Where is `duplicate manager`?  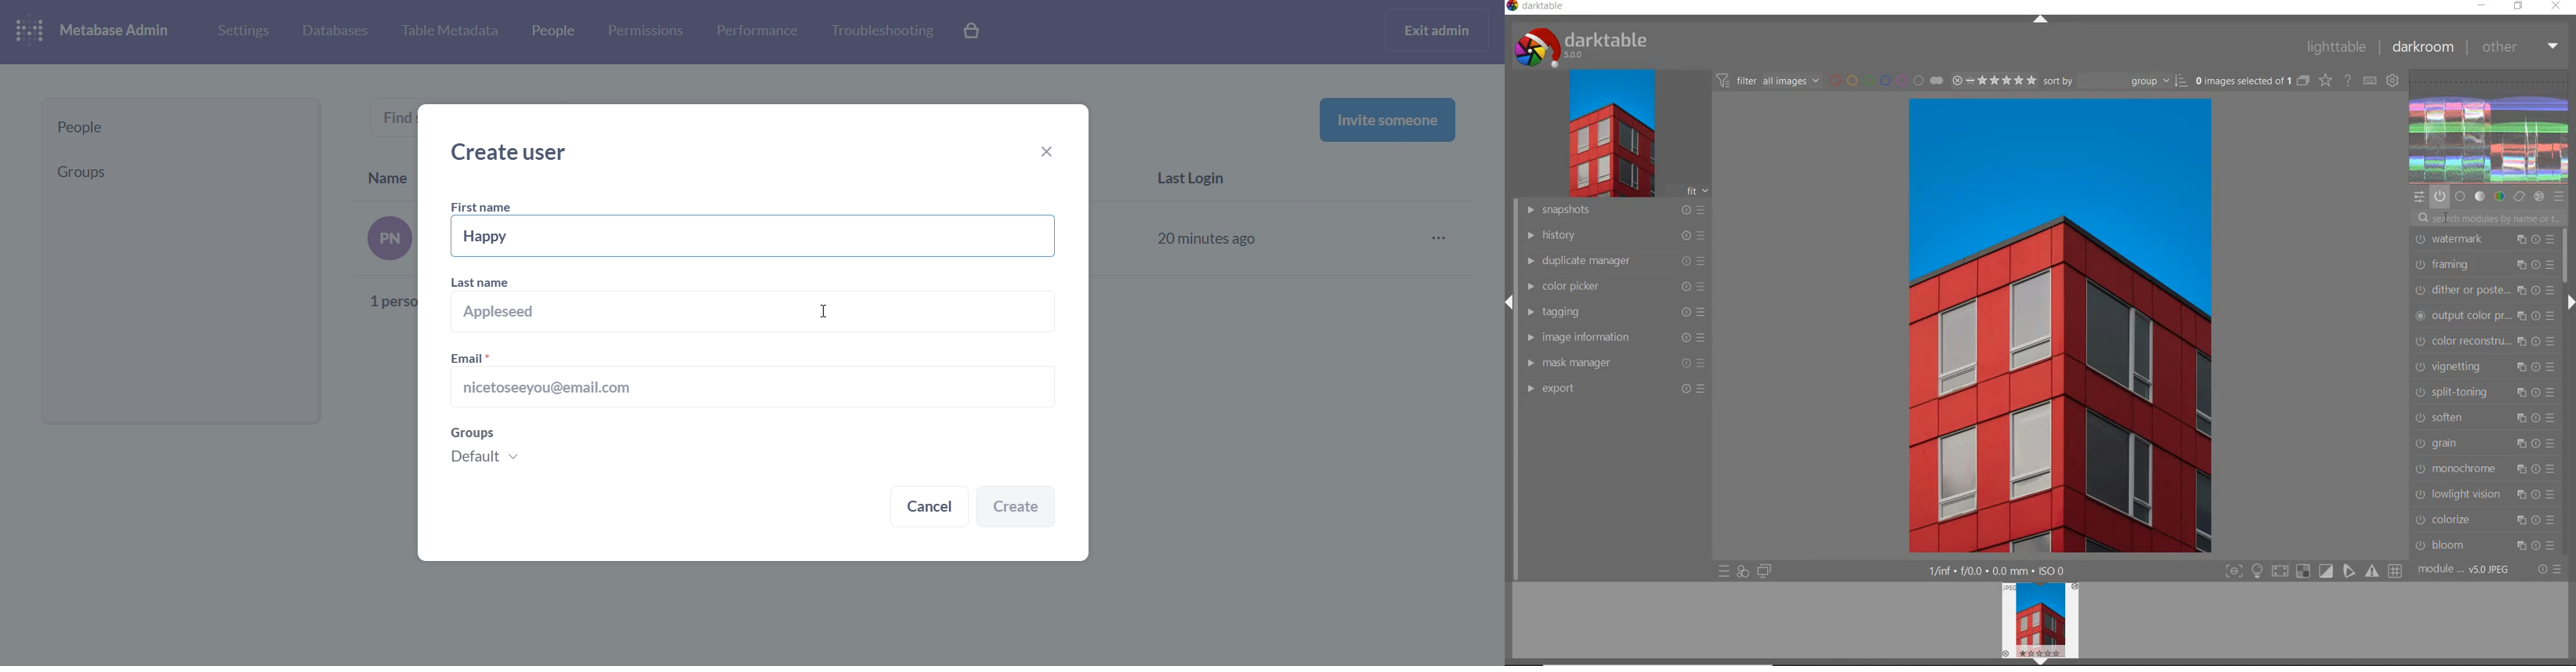 duplicate manager is located at coordinates (1615, 261).